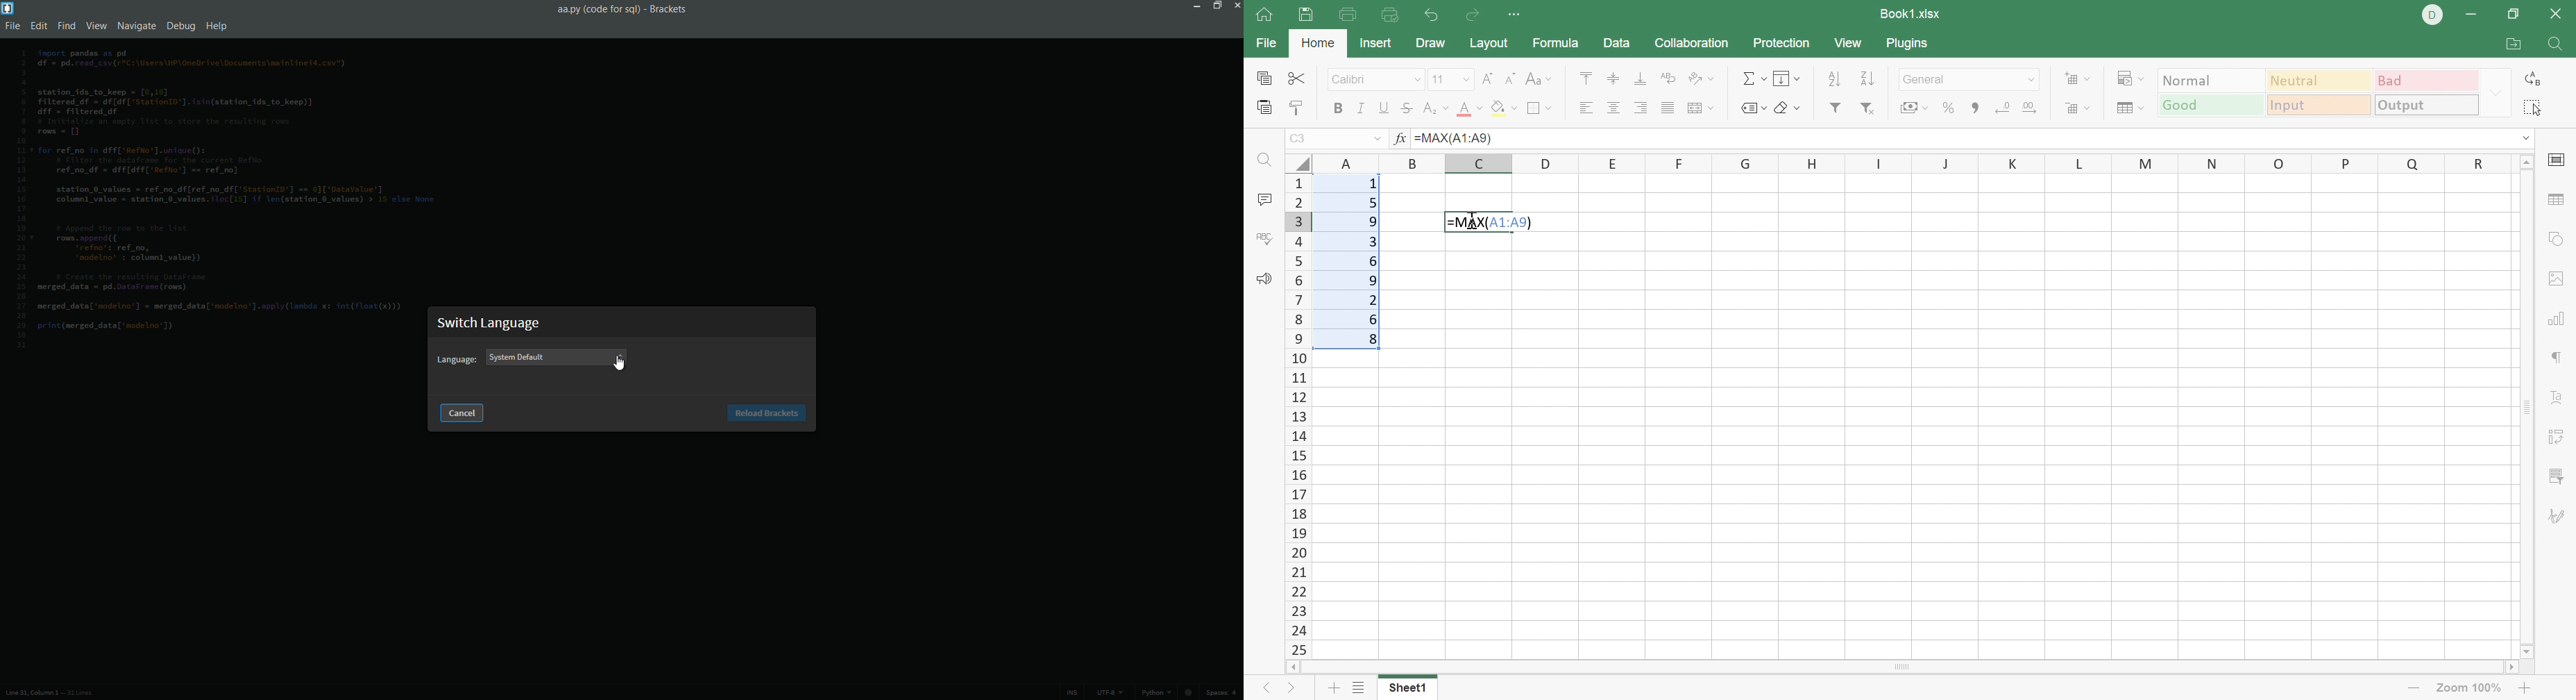  What do you see at coordinates (1303, 138) in the screenshot?
I see `C3` at bounding box center [1303, 138].